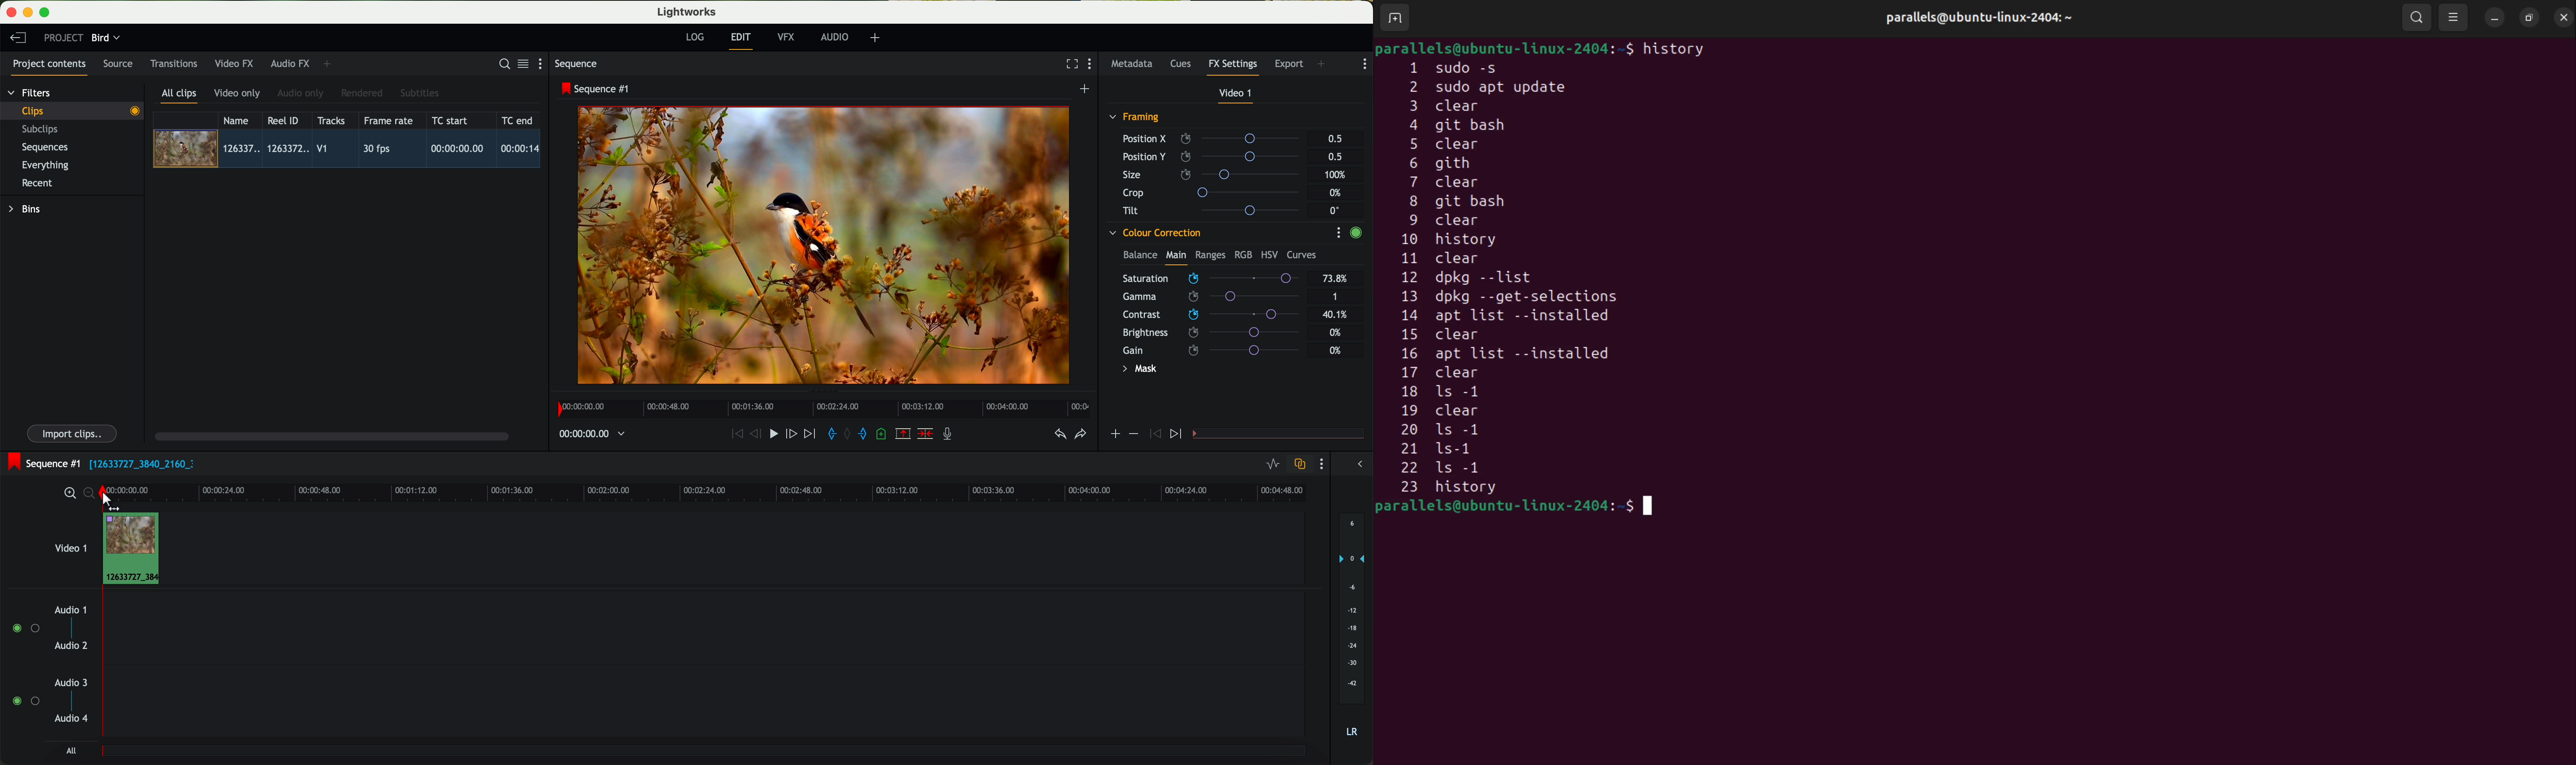 The width and height of the screenshot is (2576, 784). Describe the element at coordinates (1338, 233) in the screenshot. I see `show settings menu` at that location.